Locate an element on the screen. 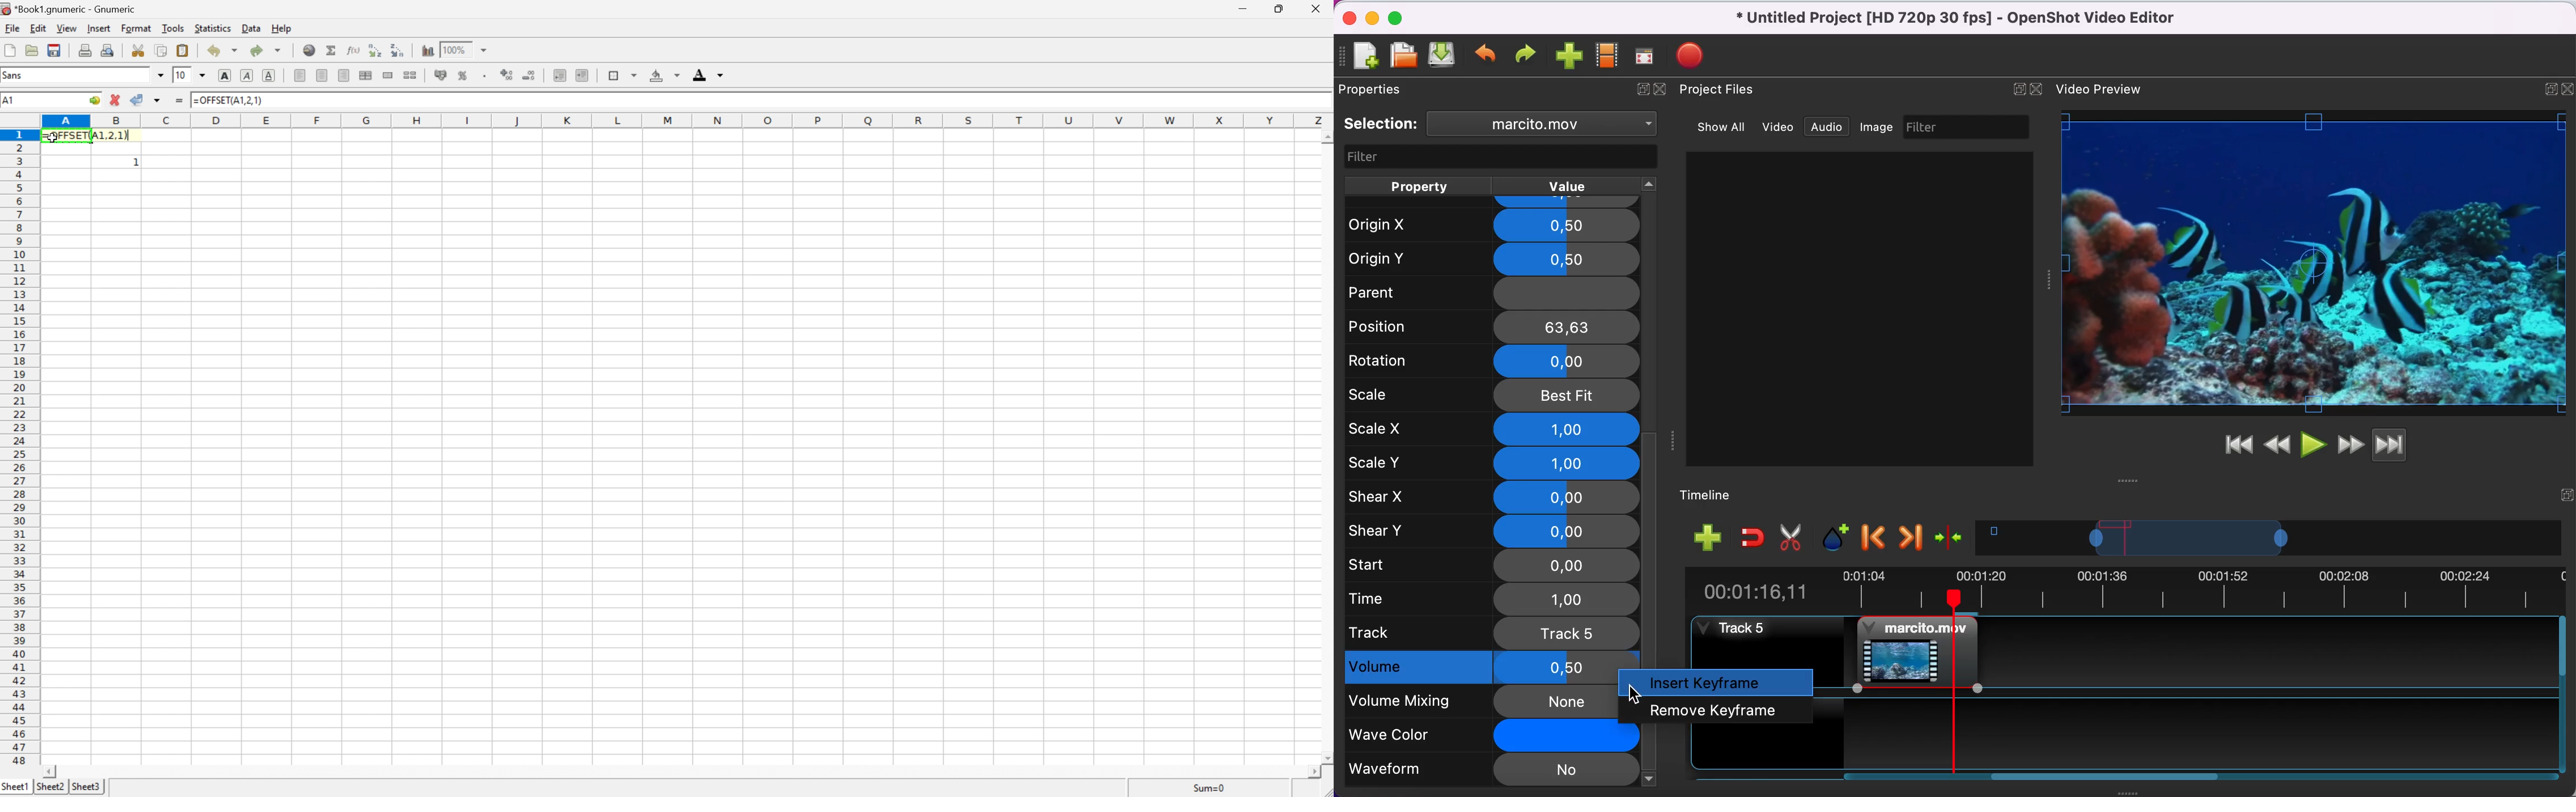 This screenshot has height=812, width=2576. split merged ranges of cells is located at coordinates (412, 74).